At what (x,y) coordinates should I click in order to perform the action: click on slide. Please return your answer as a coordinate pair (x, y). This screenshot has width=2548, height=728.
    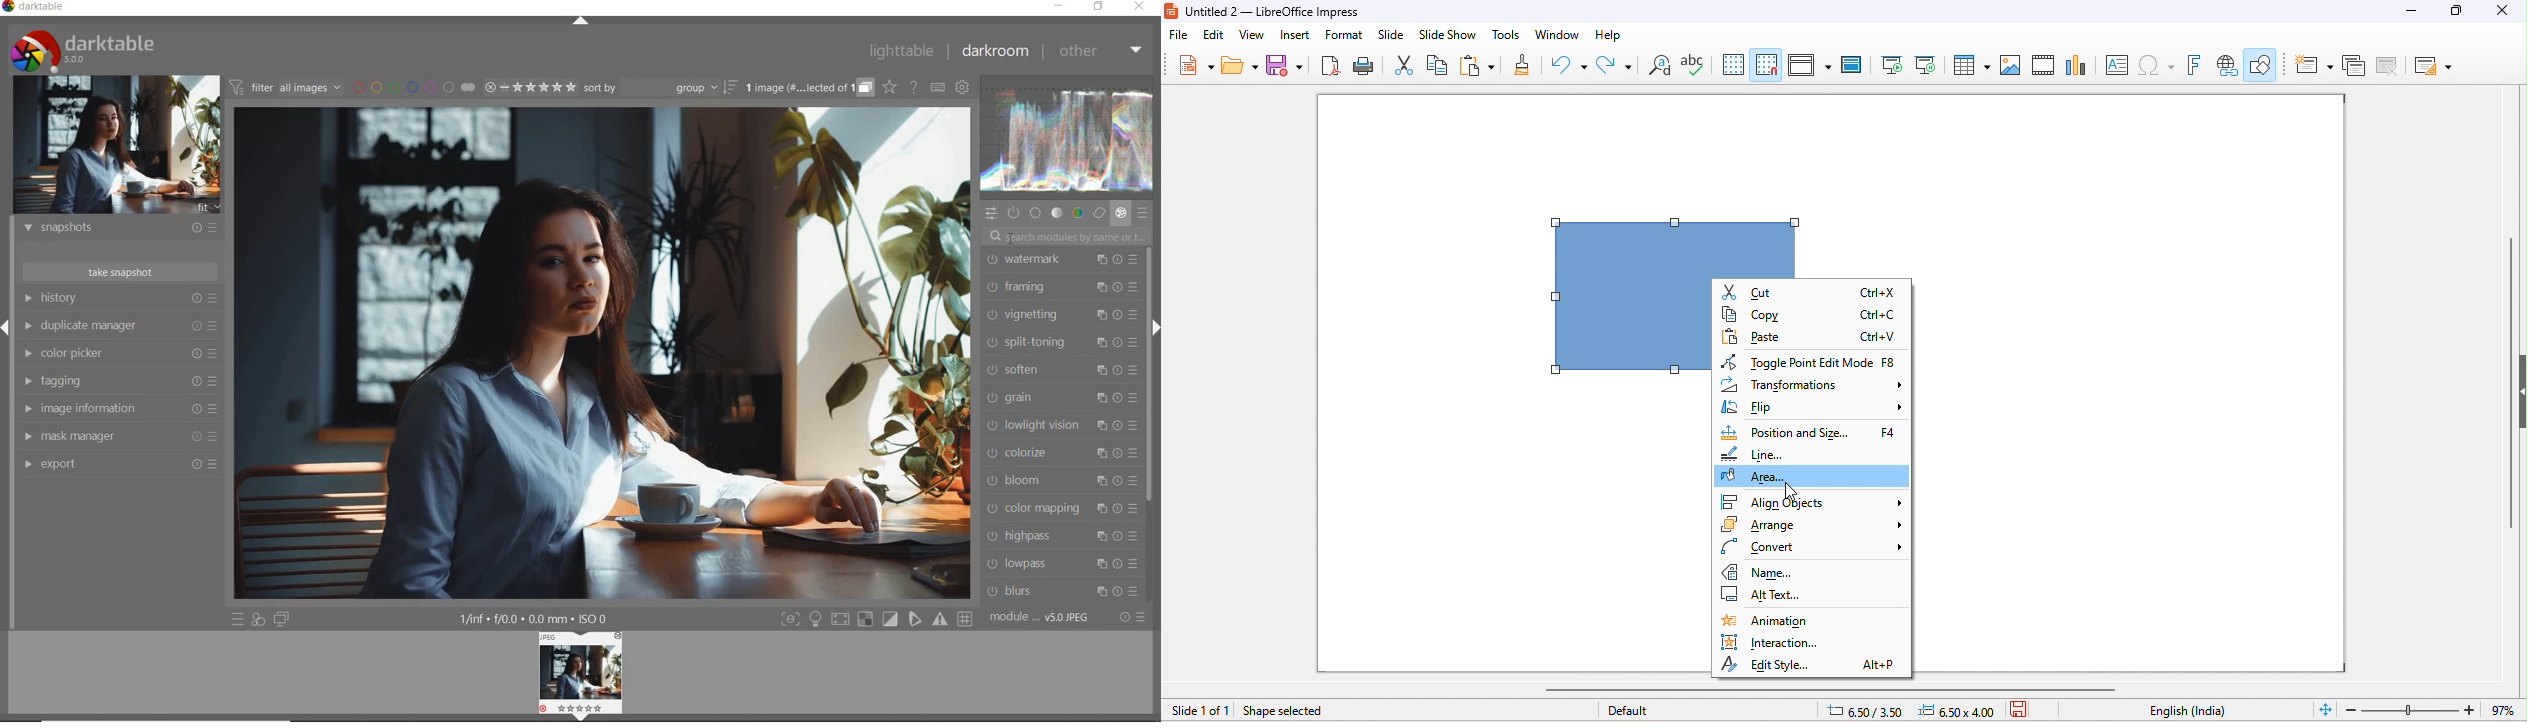
    Looking at the image, I should click on (1391, 34).